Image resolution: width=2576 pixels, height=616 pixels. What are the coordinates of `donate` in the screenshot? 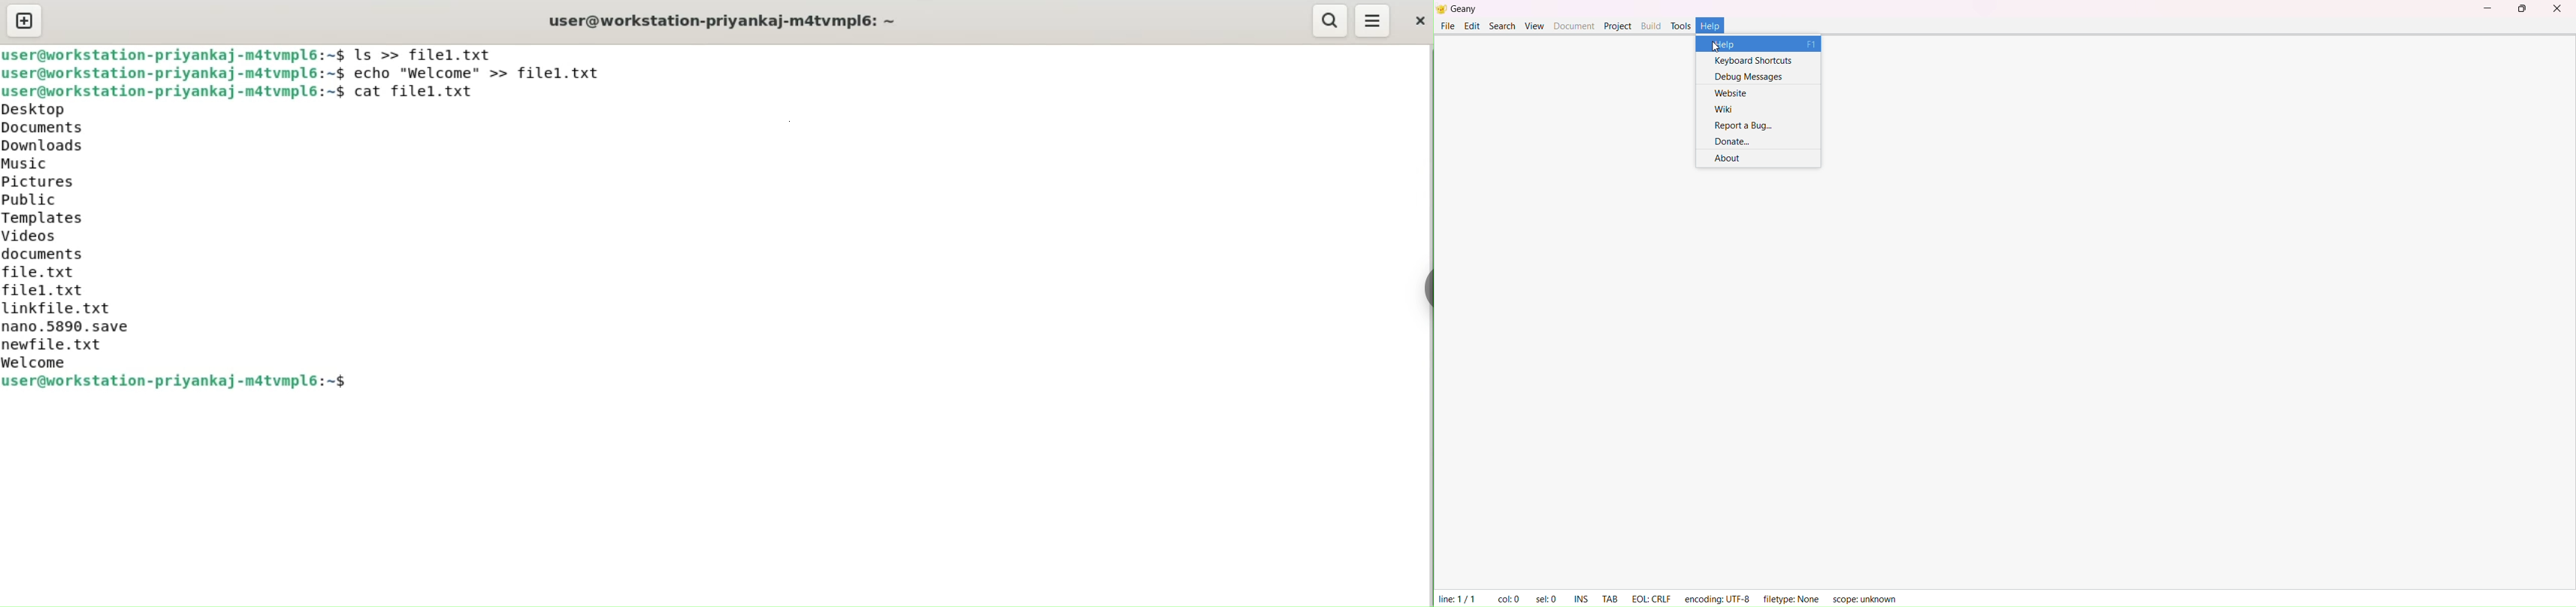 It's located at (1733, 141).